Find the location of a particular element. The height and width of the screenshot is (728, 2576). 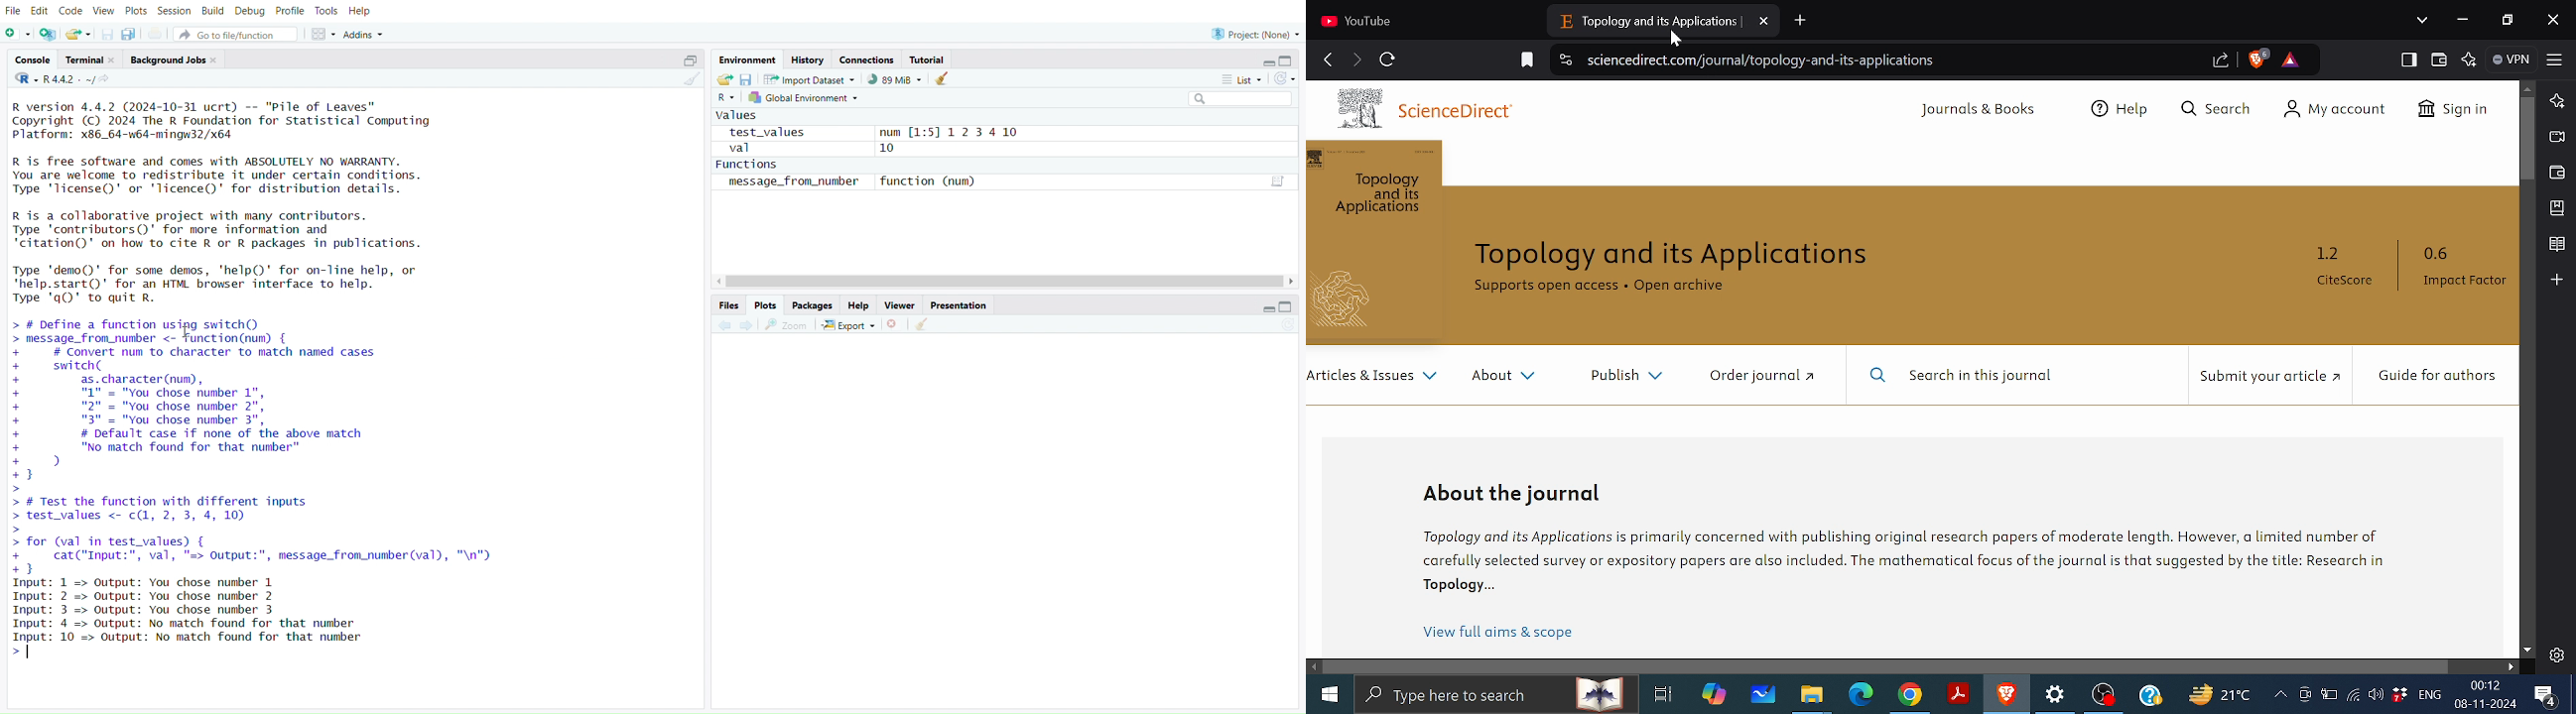

Viewer is located at coordinates (898, 305).